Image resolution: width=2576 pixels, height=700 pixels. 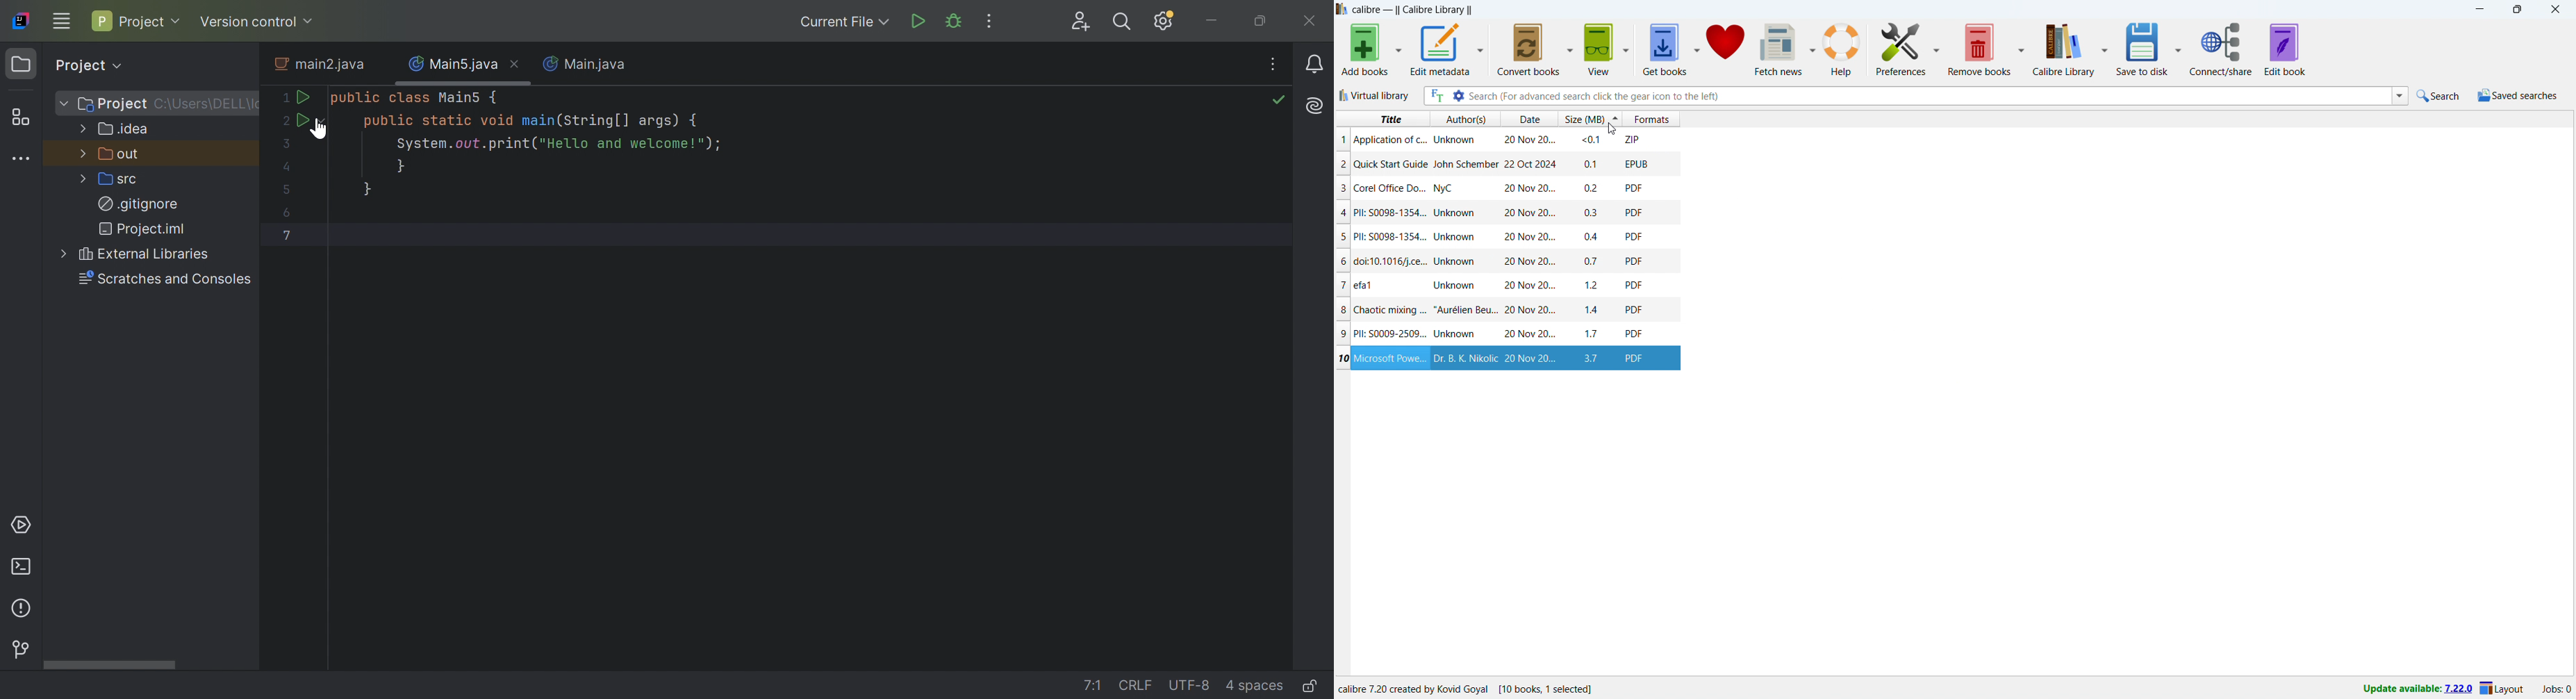 I want to click on 9, so click(x=1342, y=333).